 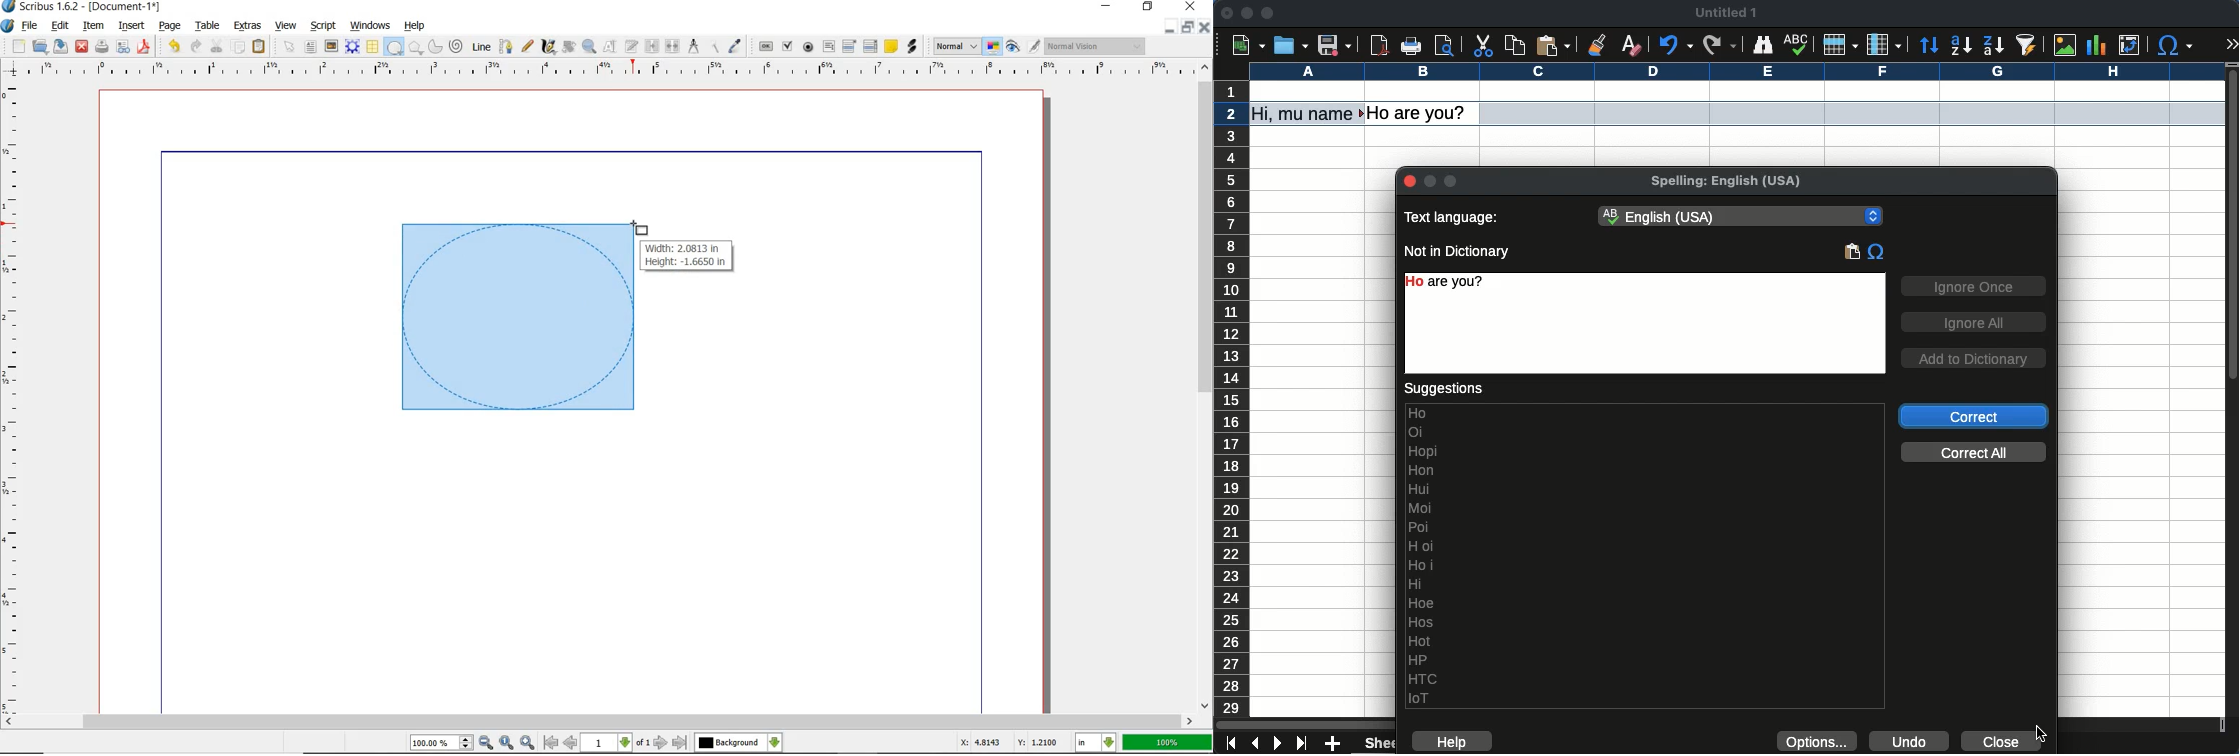 What do you see at coordinates (331, 46) in the screenshot?
I see `IMAGE` at bounding box center [331, 46].